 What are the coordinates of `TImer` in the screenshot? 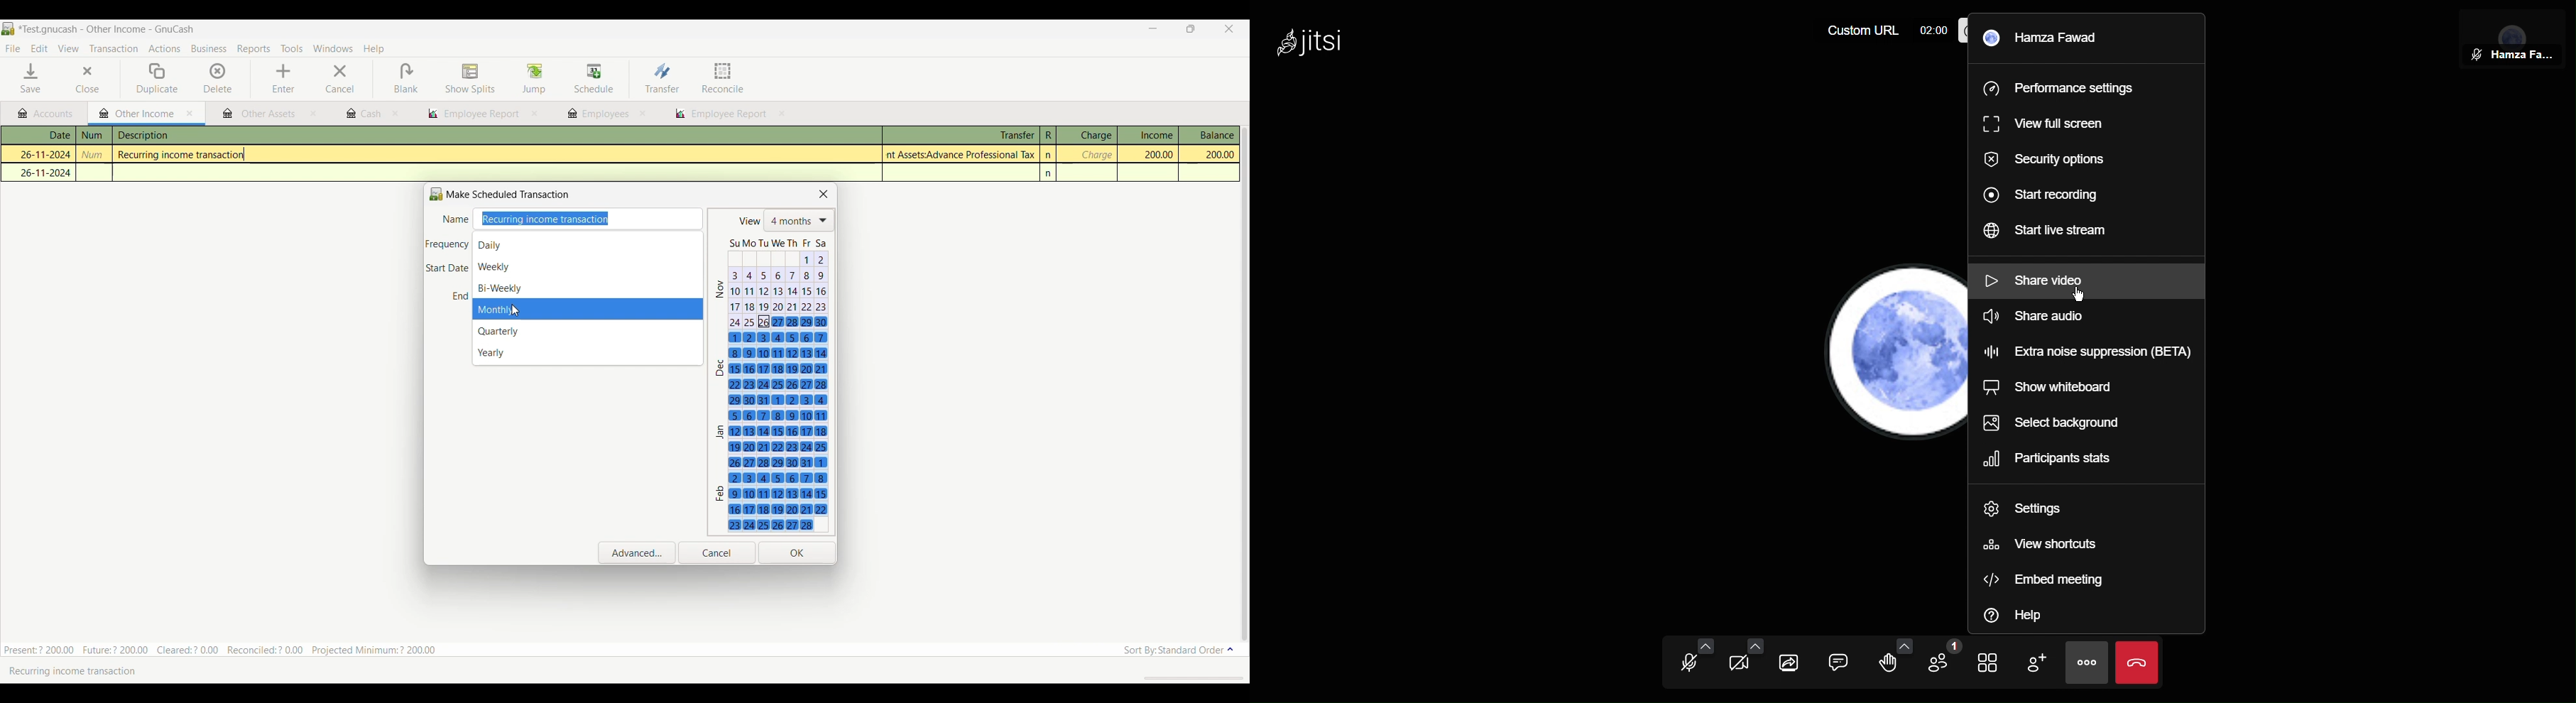 It's located at (1931, 30).